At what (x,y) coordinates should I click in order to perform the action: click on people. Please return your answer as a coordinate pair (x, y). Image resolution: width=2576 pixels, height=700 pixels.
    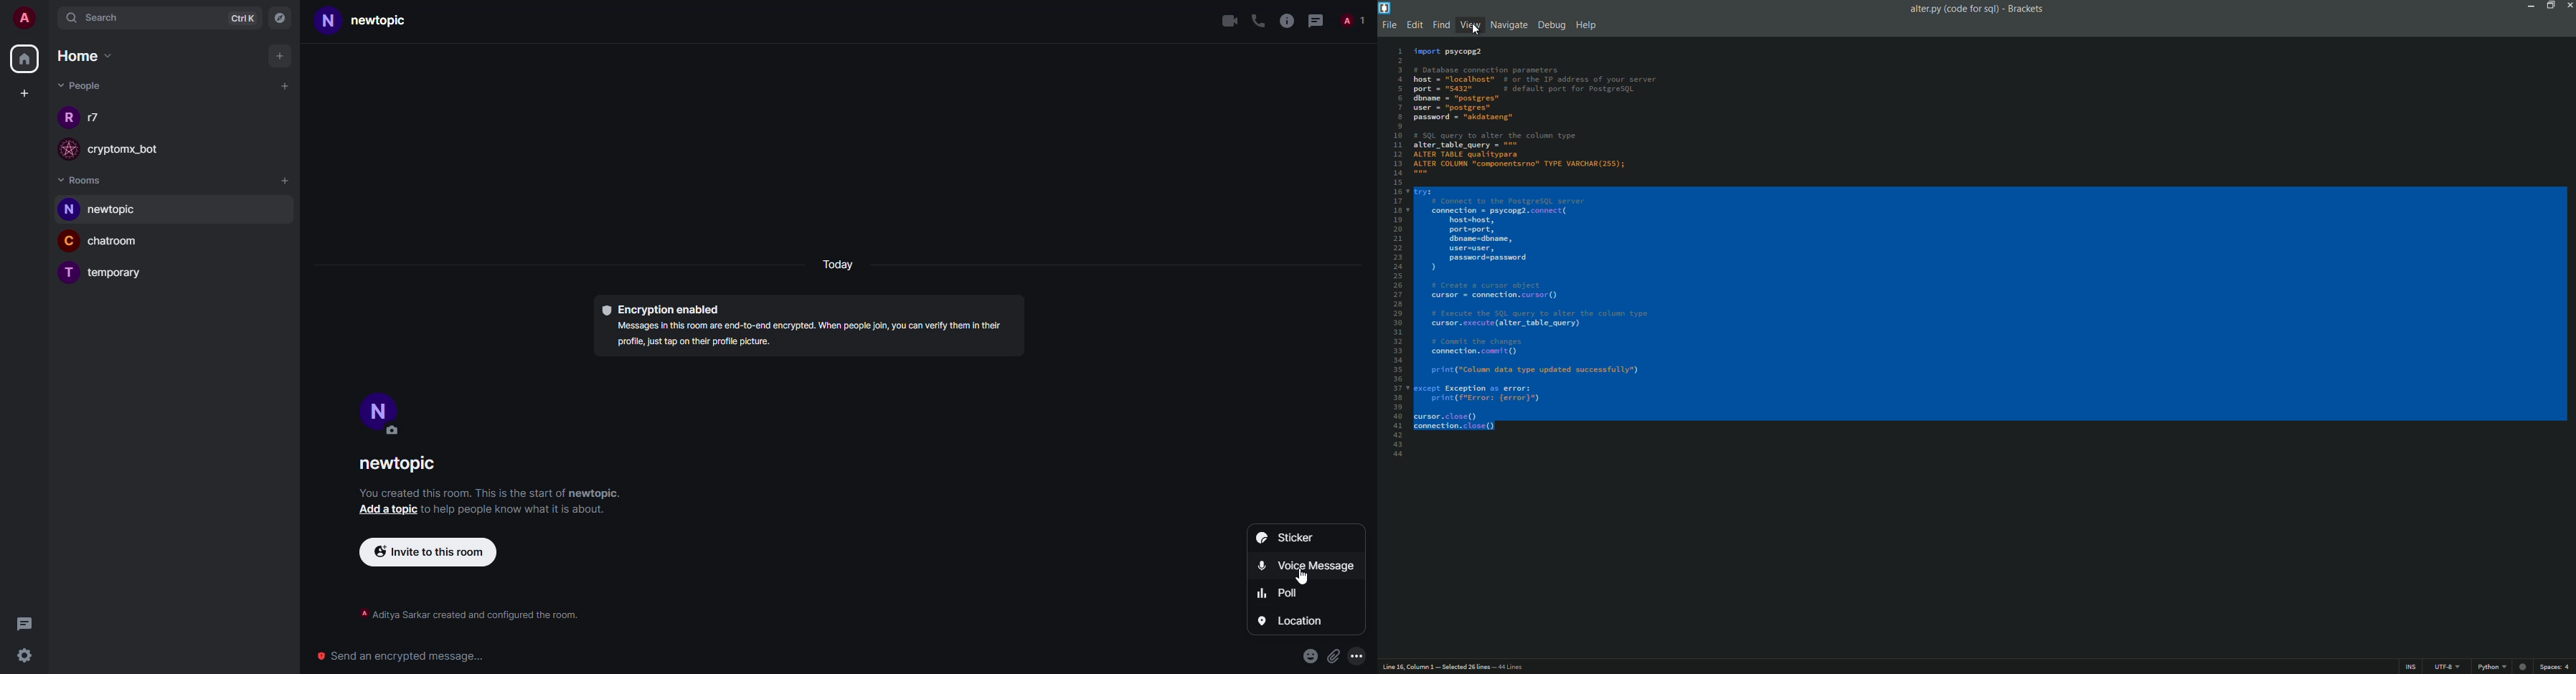
    Looking at the image, I should click on (95, 118).